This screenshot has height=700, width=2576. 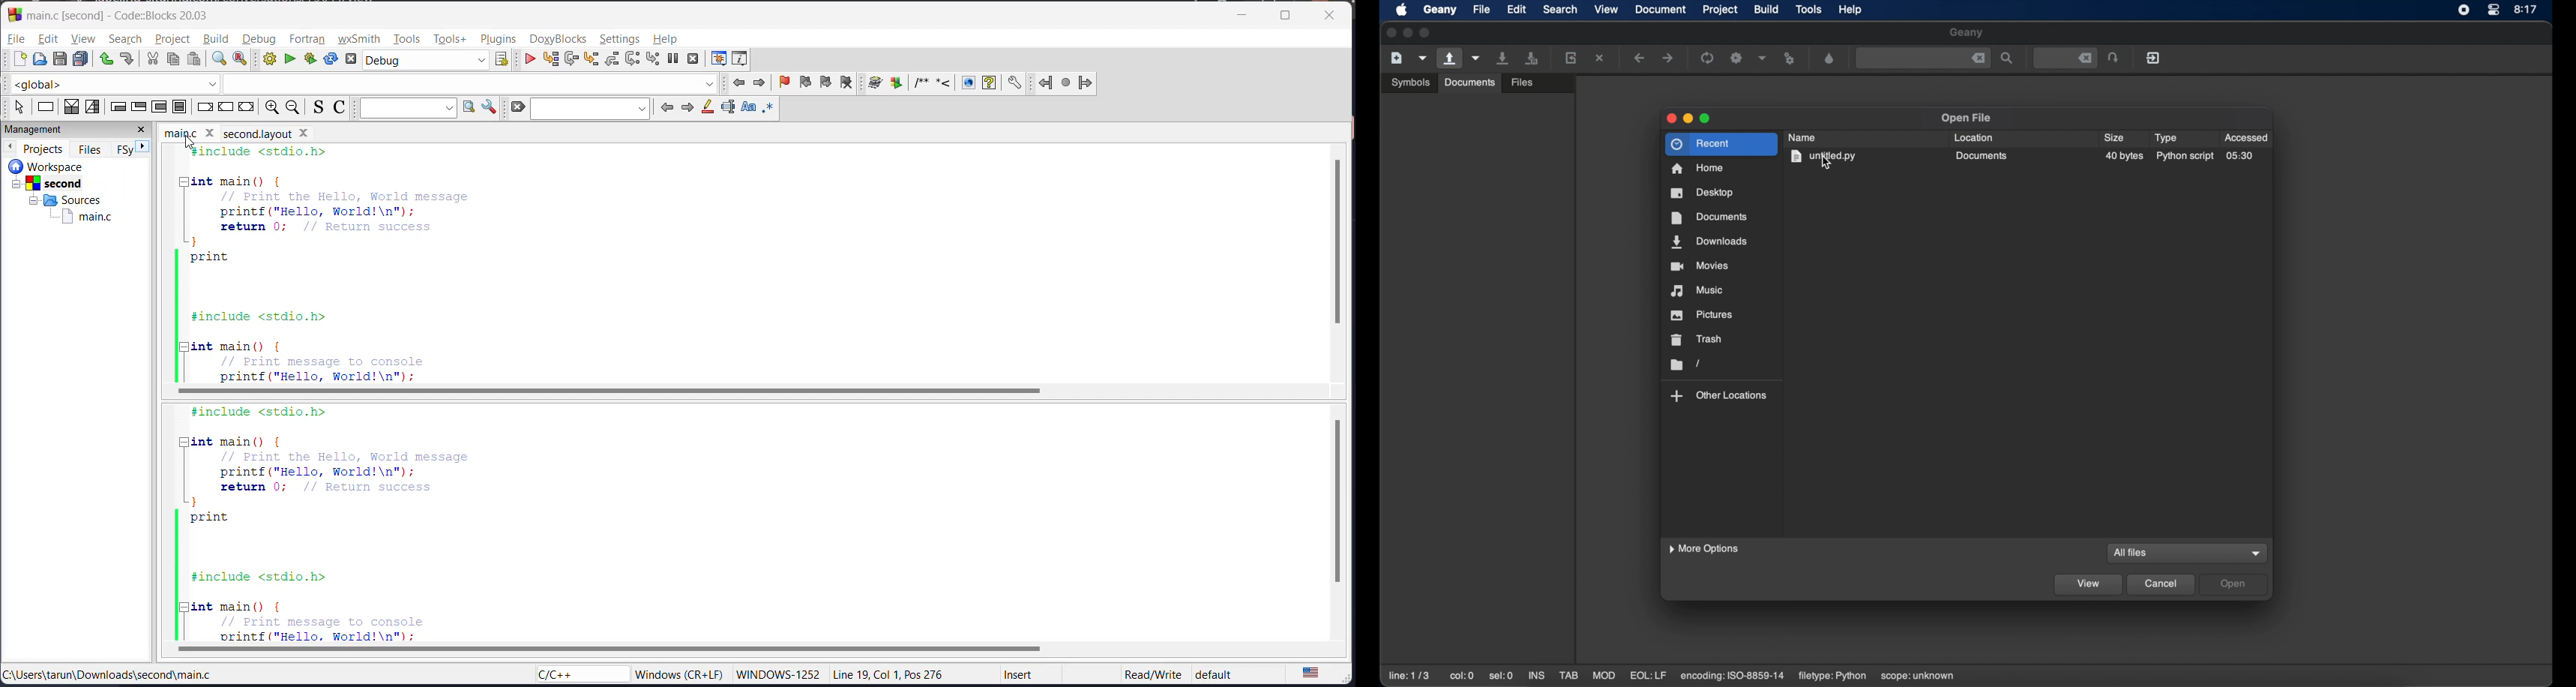 What do you see at coordinates (310, 59) in the screenshot?
I see `build and run` at bounding box center [310, 59].